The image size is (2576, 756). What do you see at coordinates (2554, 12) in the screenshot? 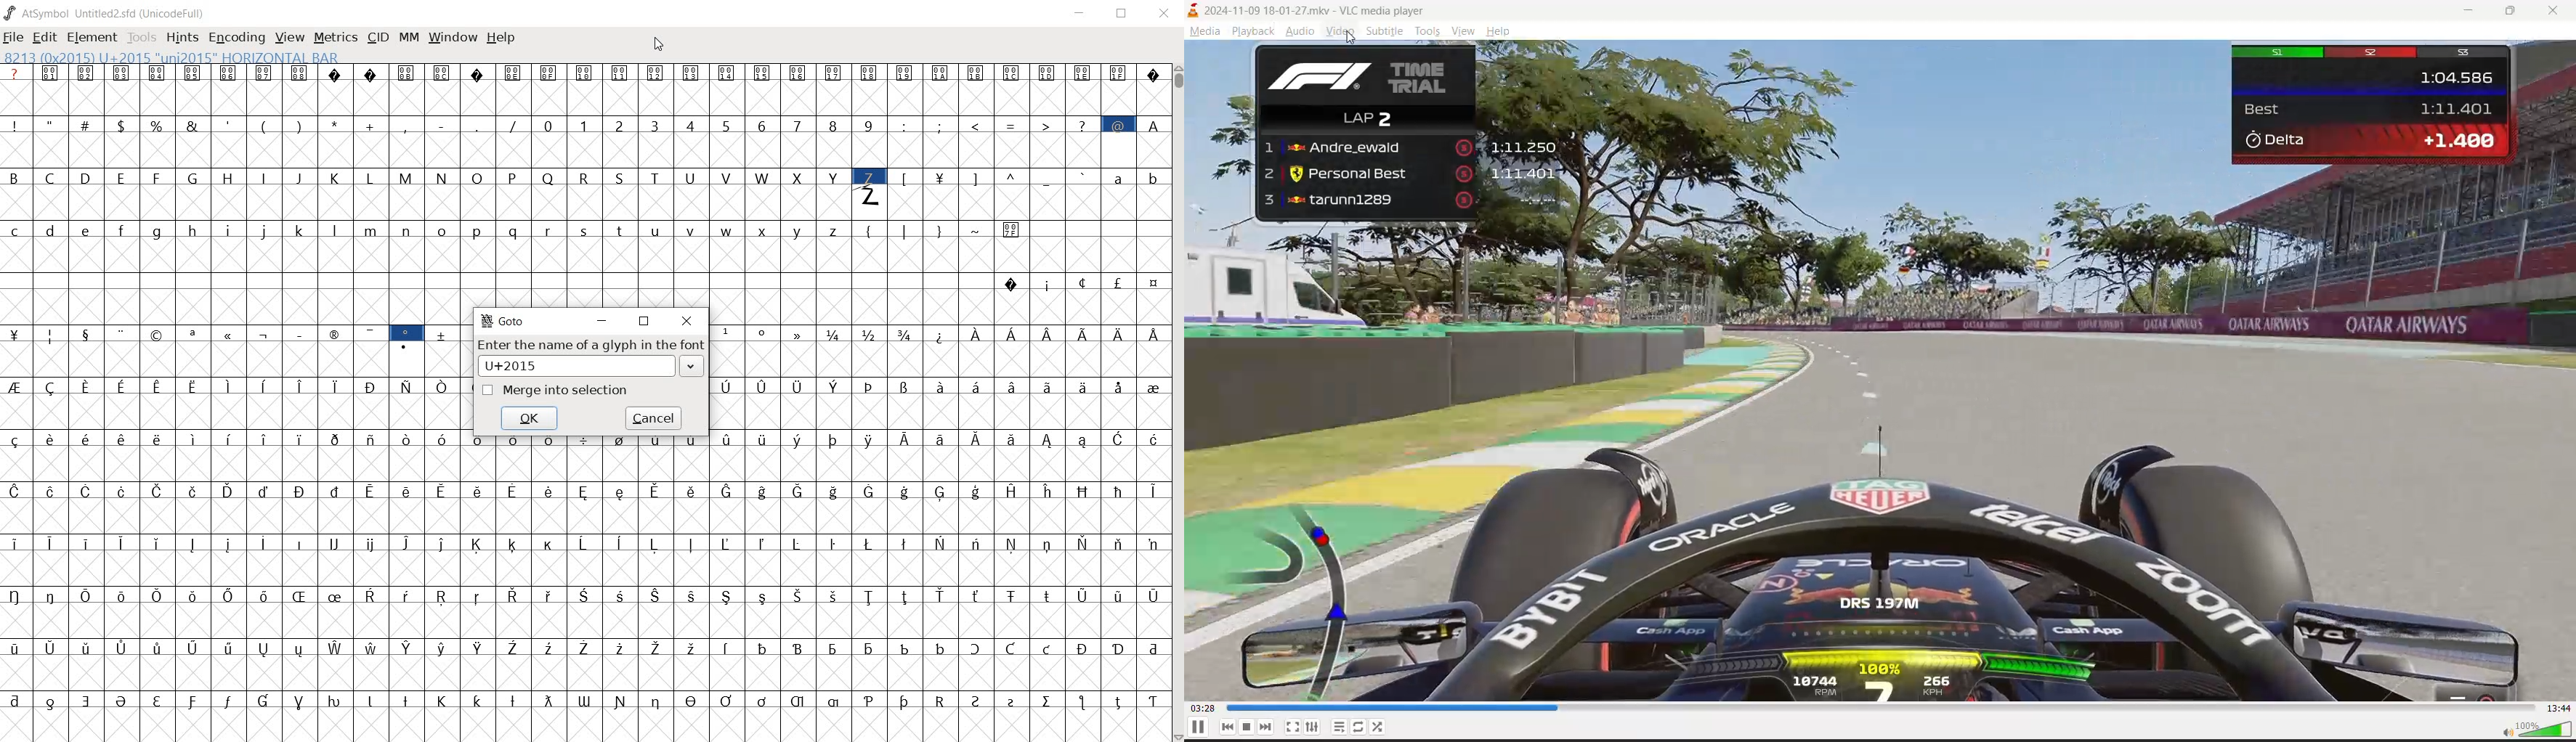
I see `close` at bounding box center [2554, 12].